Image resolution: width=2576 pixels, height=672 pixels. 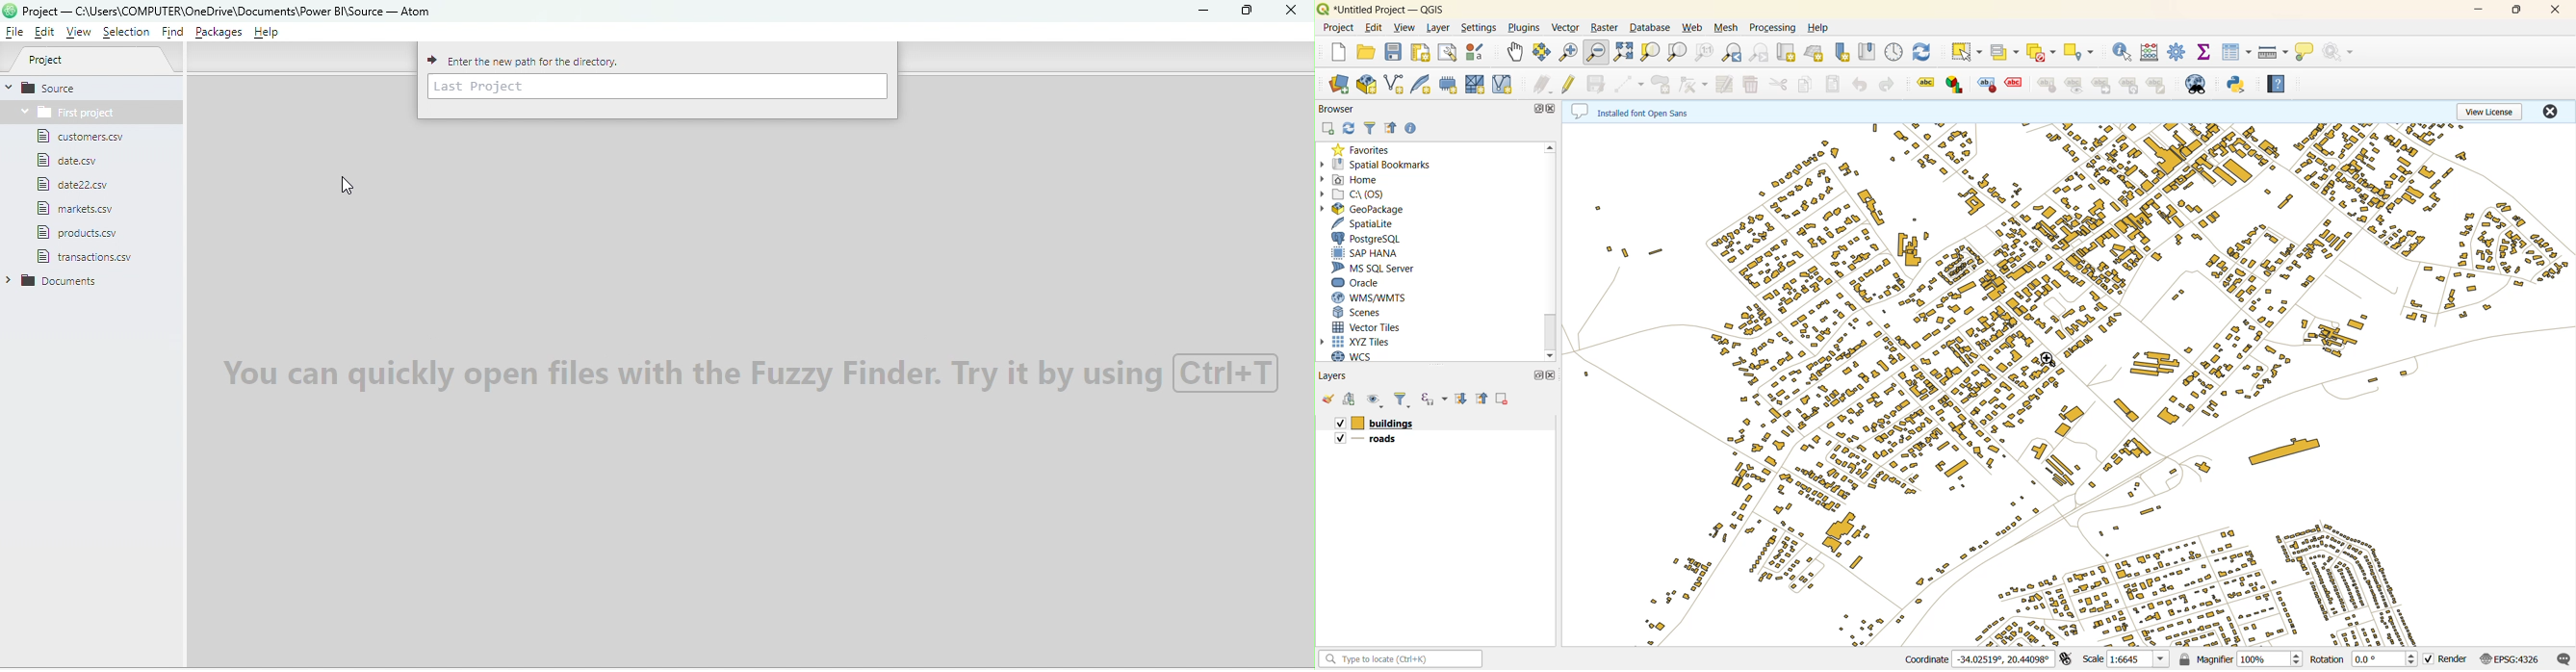 What do you see at coordinates (1976, 659) in the screenshot?
I see `coordinates` at bounding box center [1976, 659].